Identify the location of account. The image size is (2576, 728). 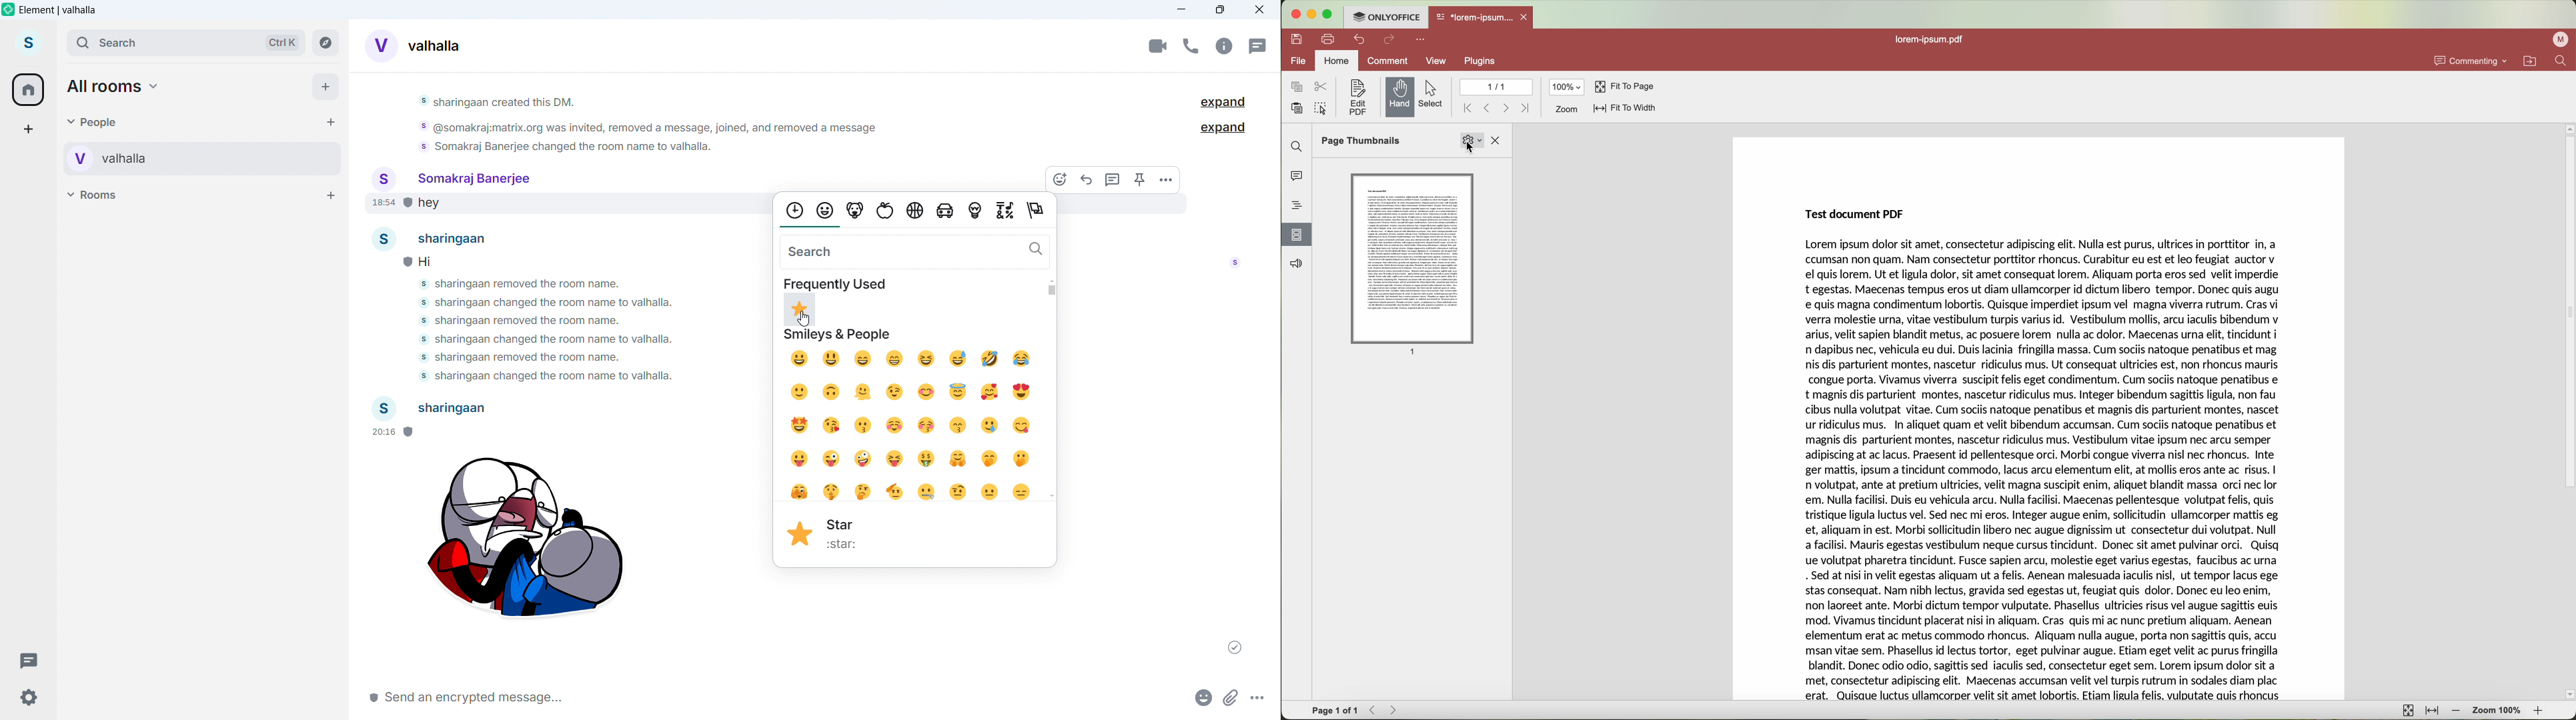
(29, 44).